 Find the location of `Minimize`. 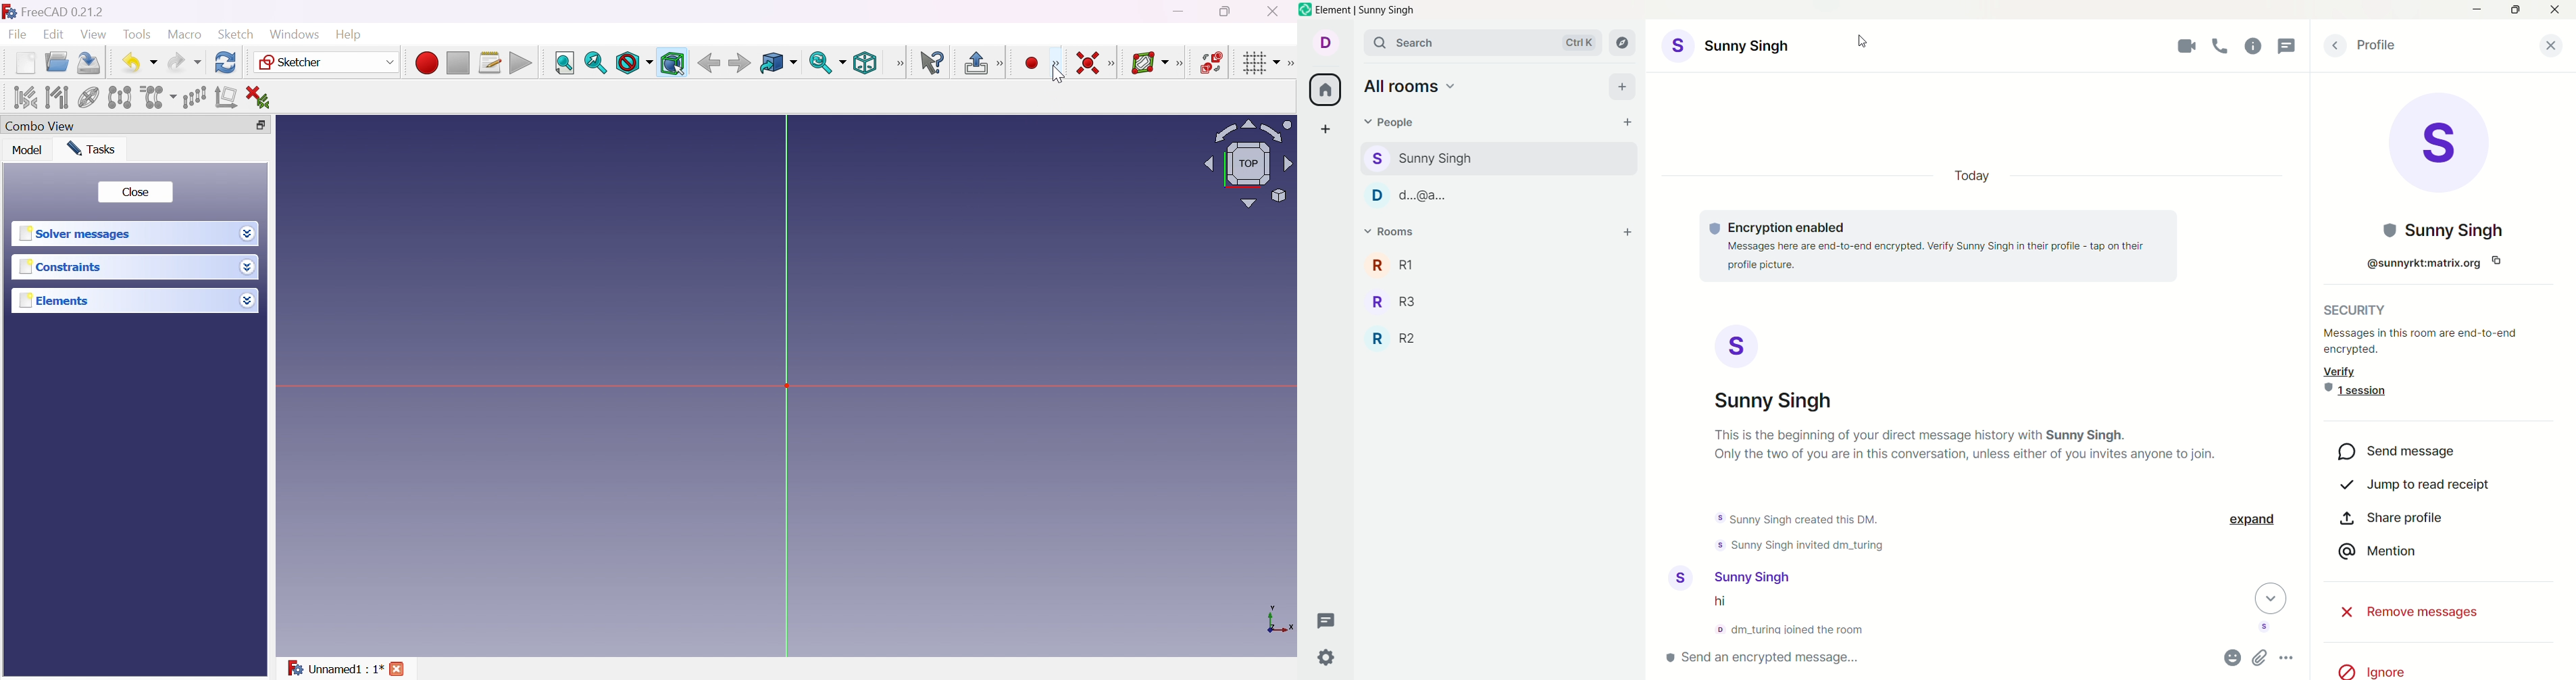

Minimize is located at coordinates (1182, 11).